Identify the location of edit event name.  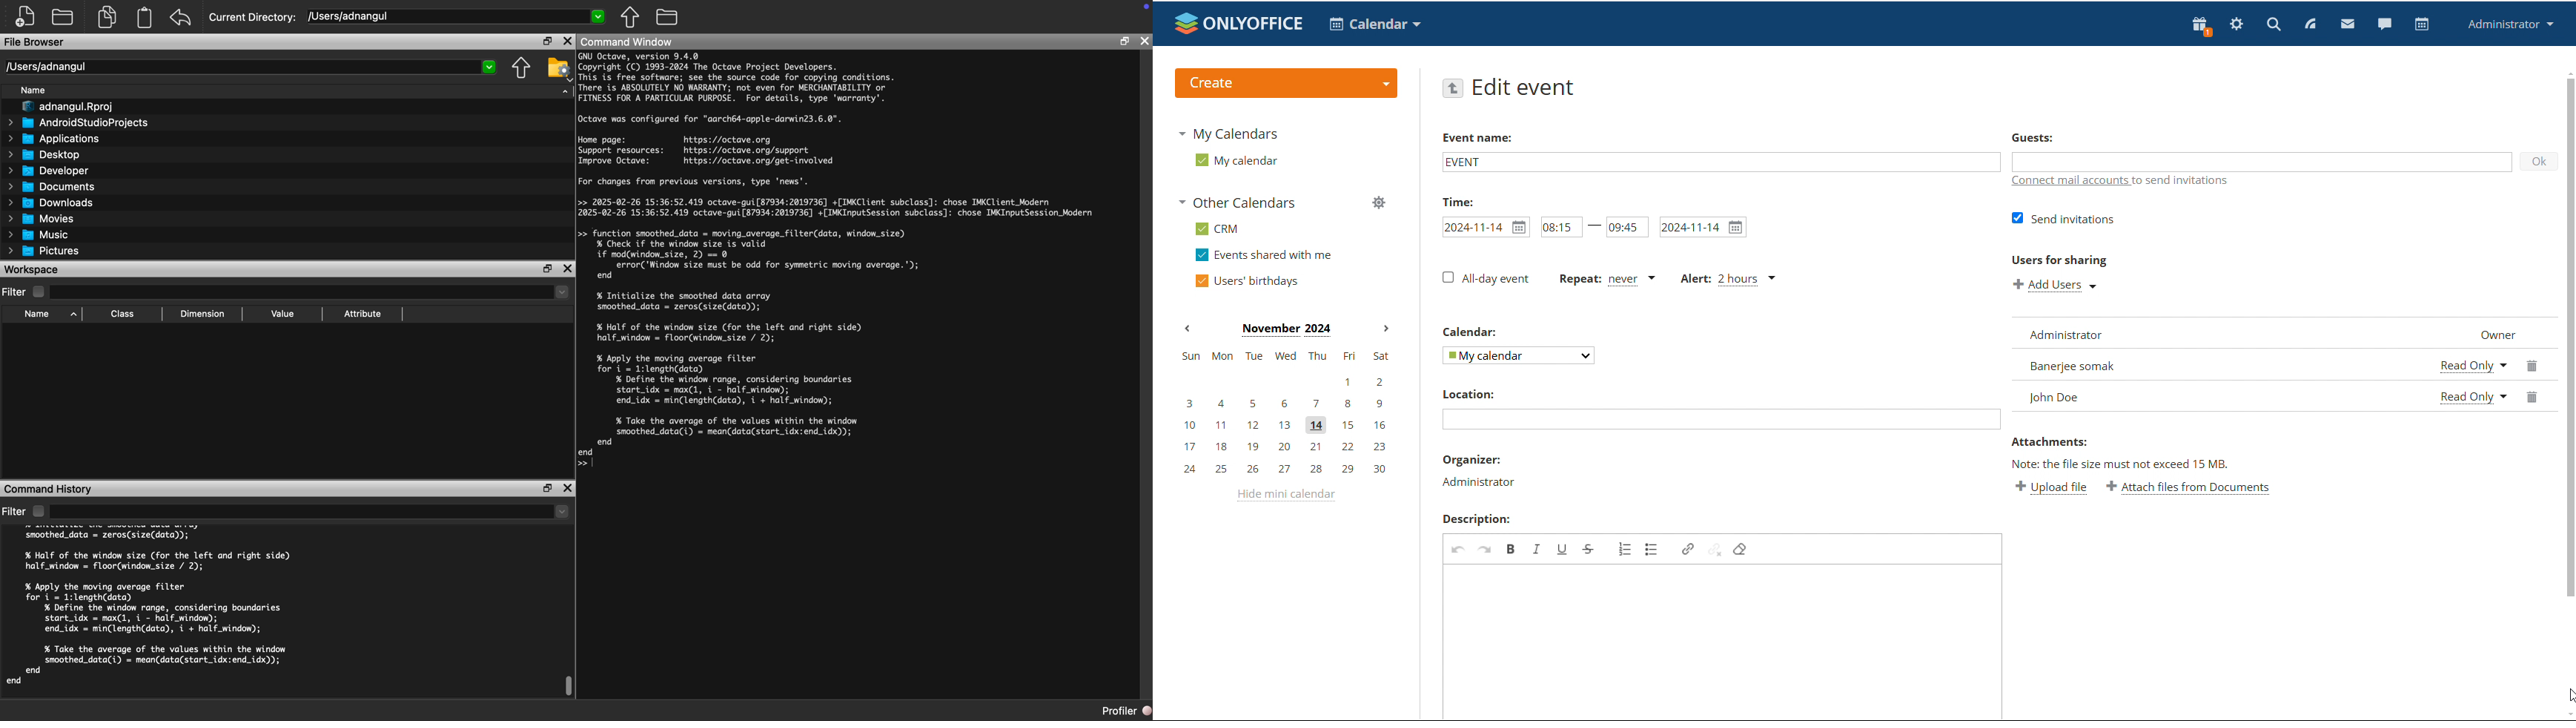
(1721, 161).